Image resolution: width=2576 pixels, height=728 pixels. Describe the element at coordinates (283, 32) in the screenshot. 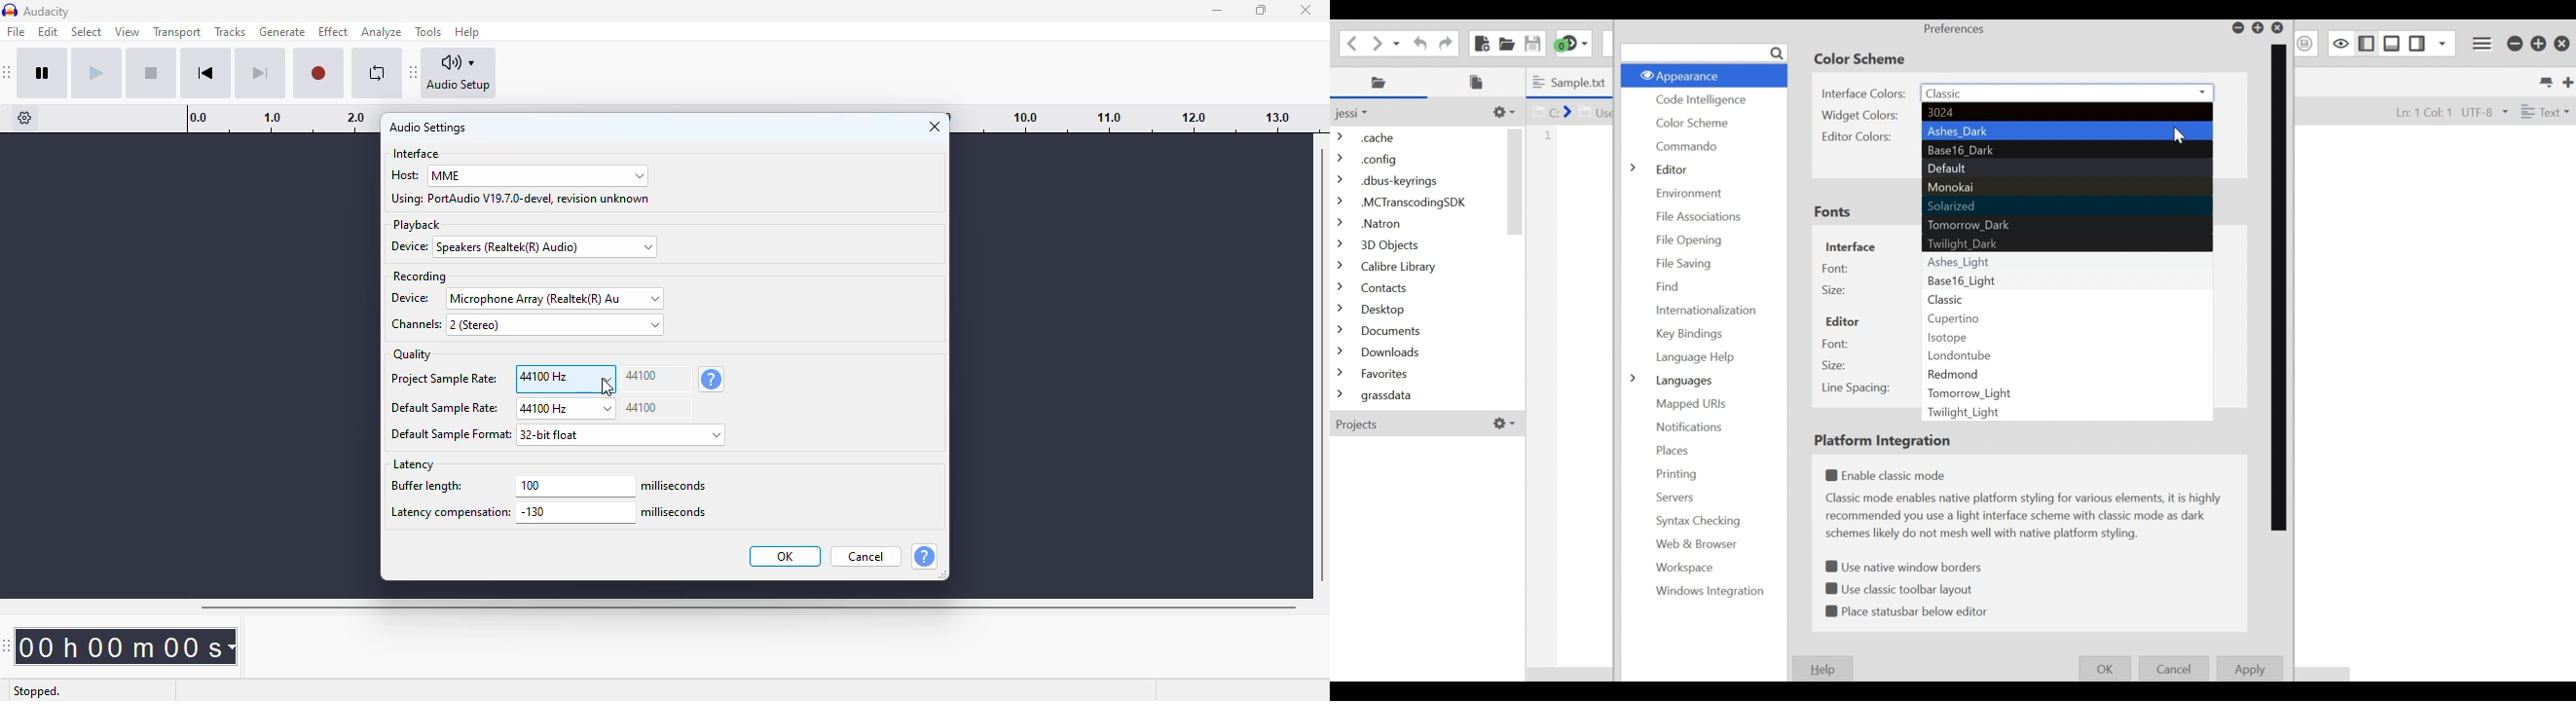

I see `generate` at that location.